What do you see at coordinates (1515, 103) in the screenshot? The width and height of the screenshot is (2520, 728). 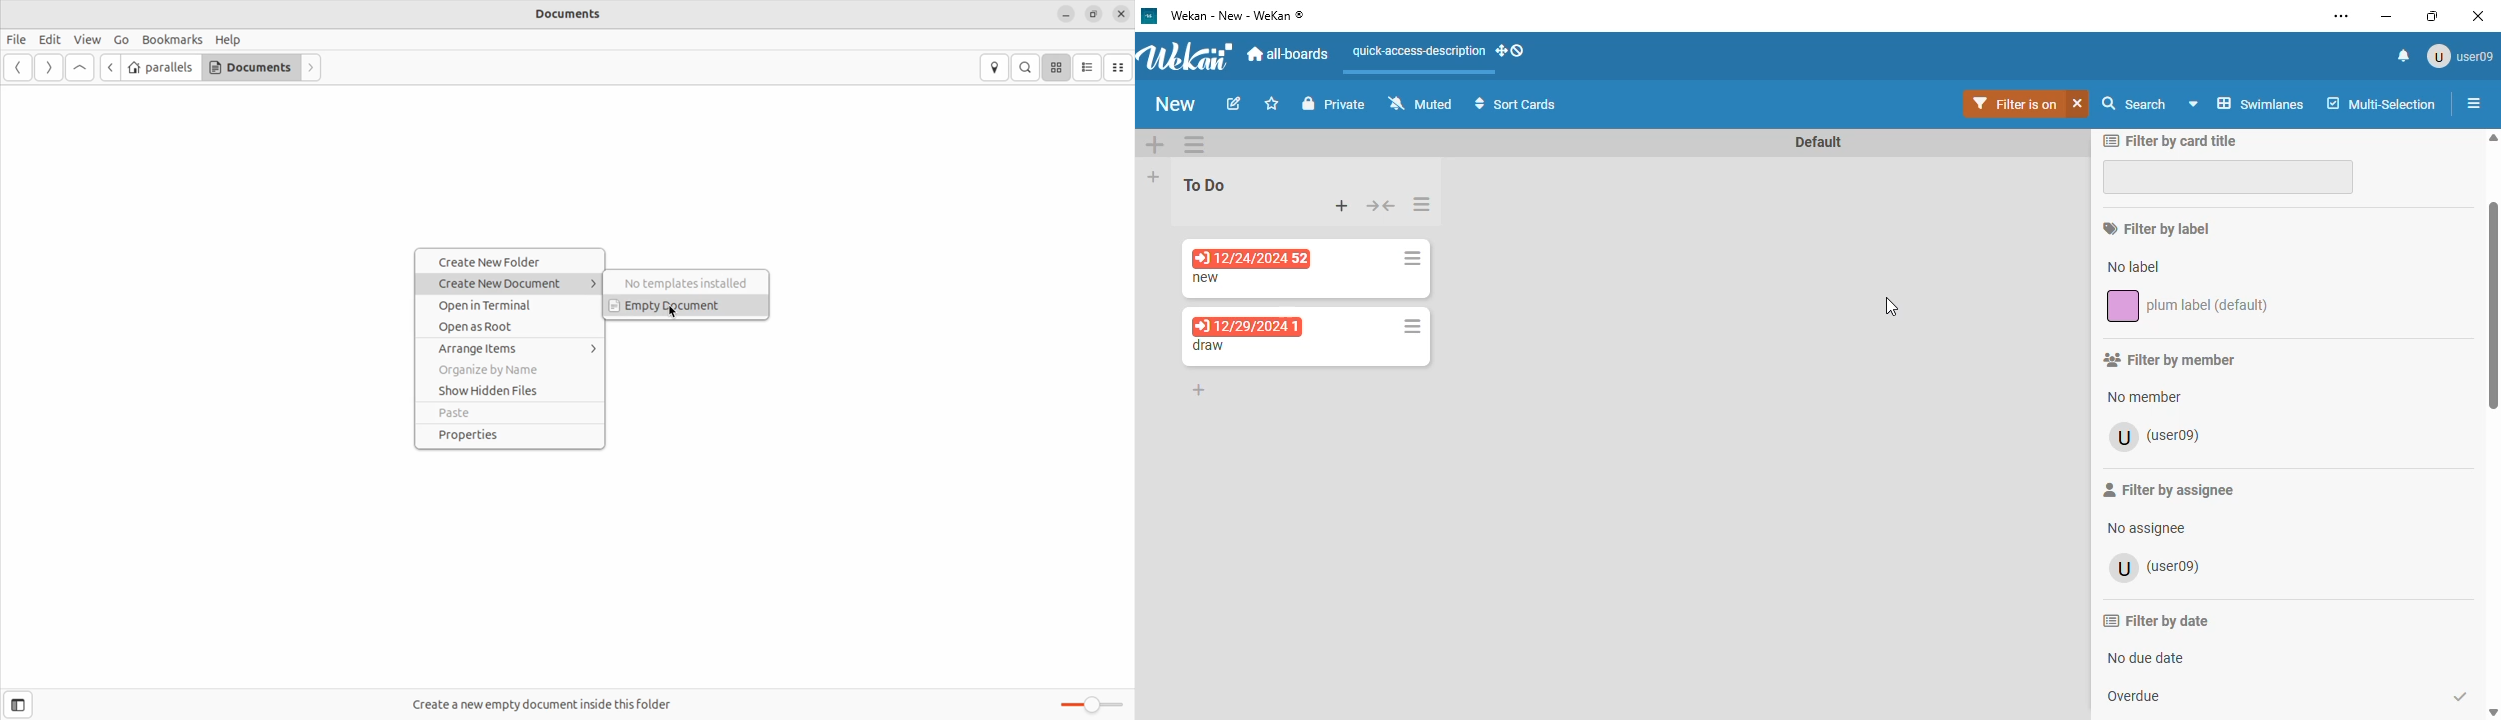 I see `sort cards` at bounding box center [1515, 103].